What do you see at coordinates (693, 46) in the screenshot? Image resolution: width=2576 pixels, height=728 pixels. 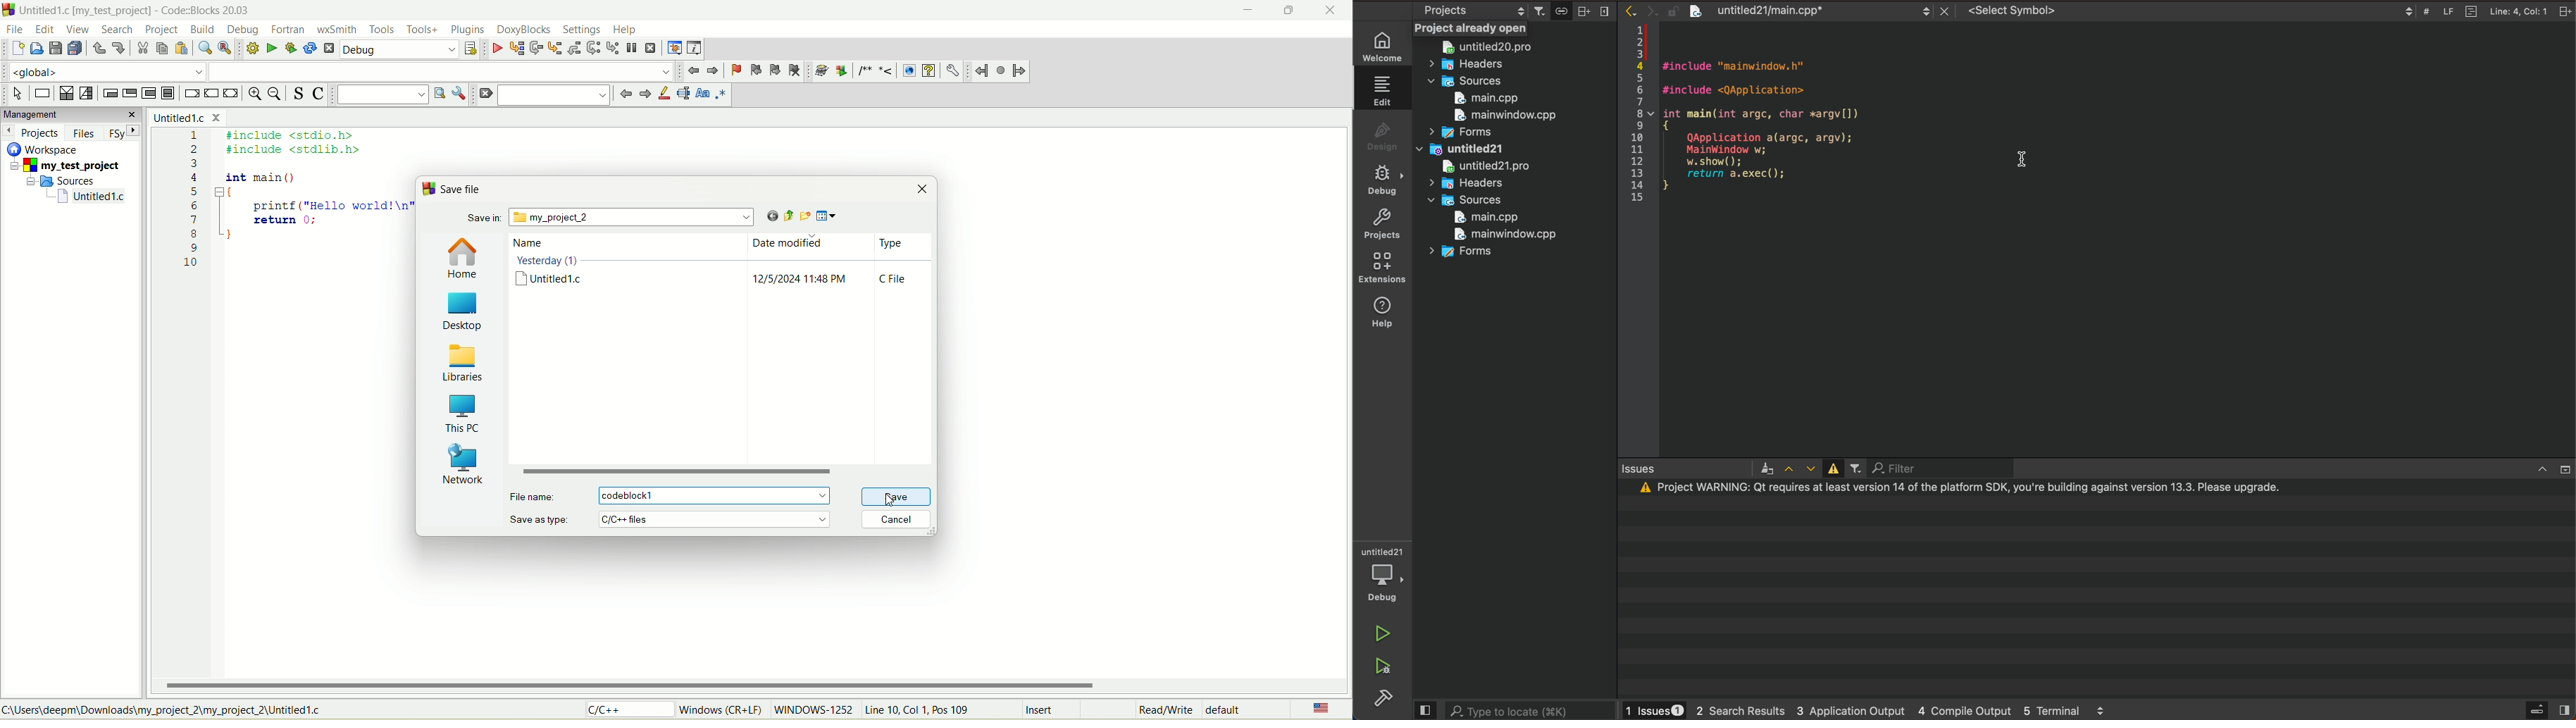 I see `various info` at bounding box center [693, 46].